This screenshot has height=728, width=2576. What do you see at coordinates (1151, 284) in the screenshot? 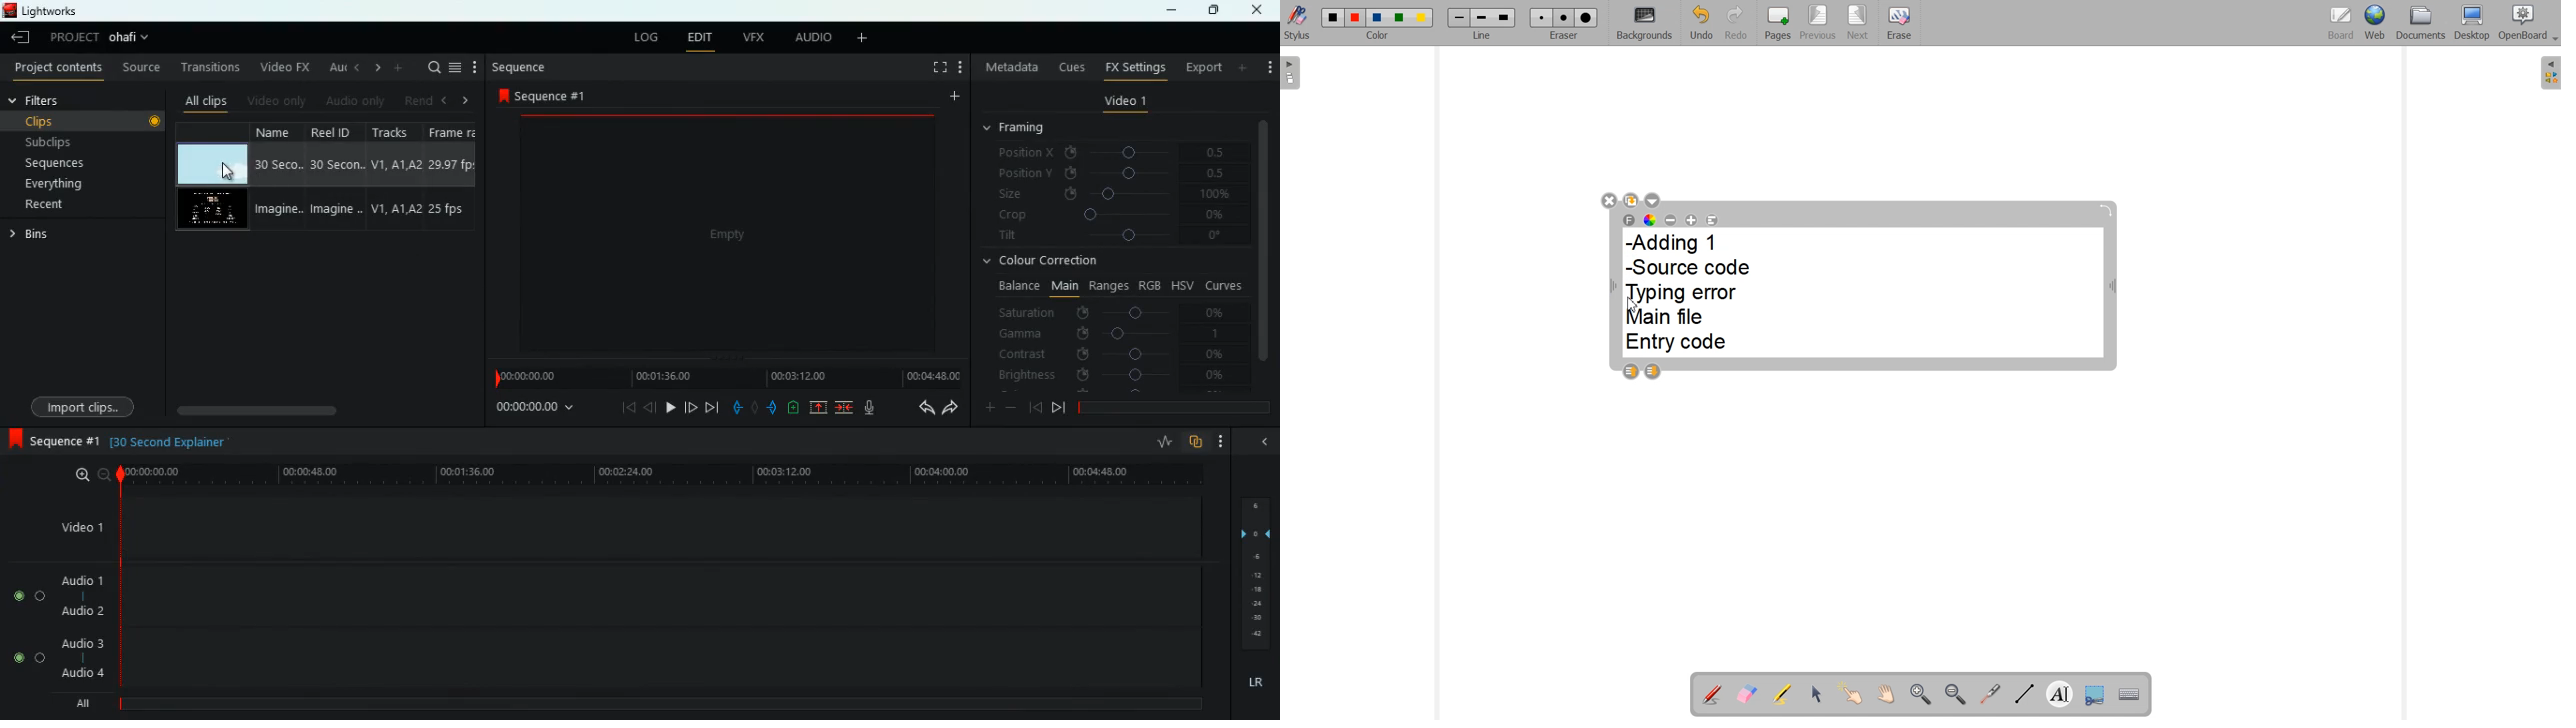
I see `rgb` at bounding box center [1151, 284].